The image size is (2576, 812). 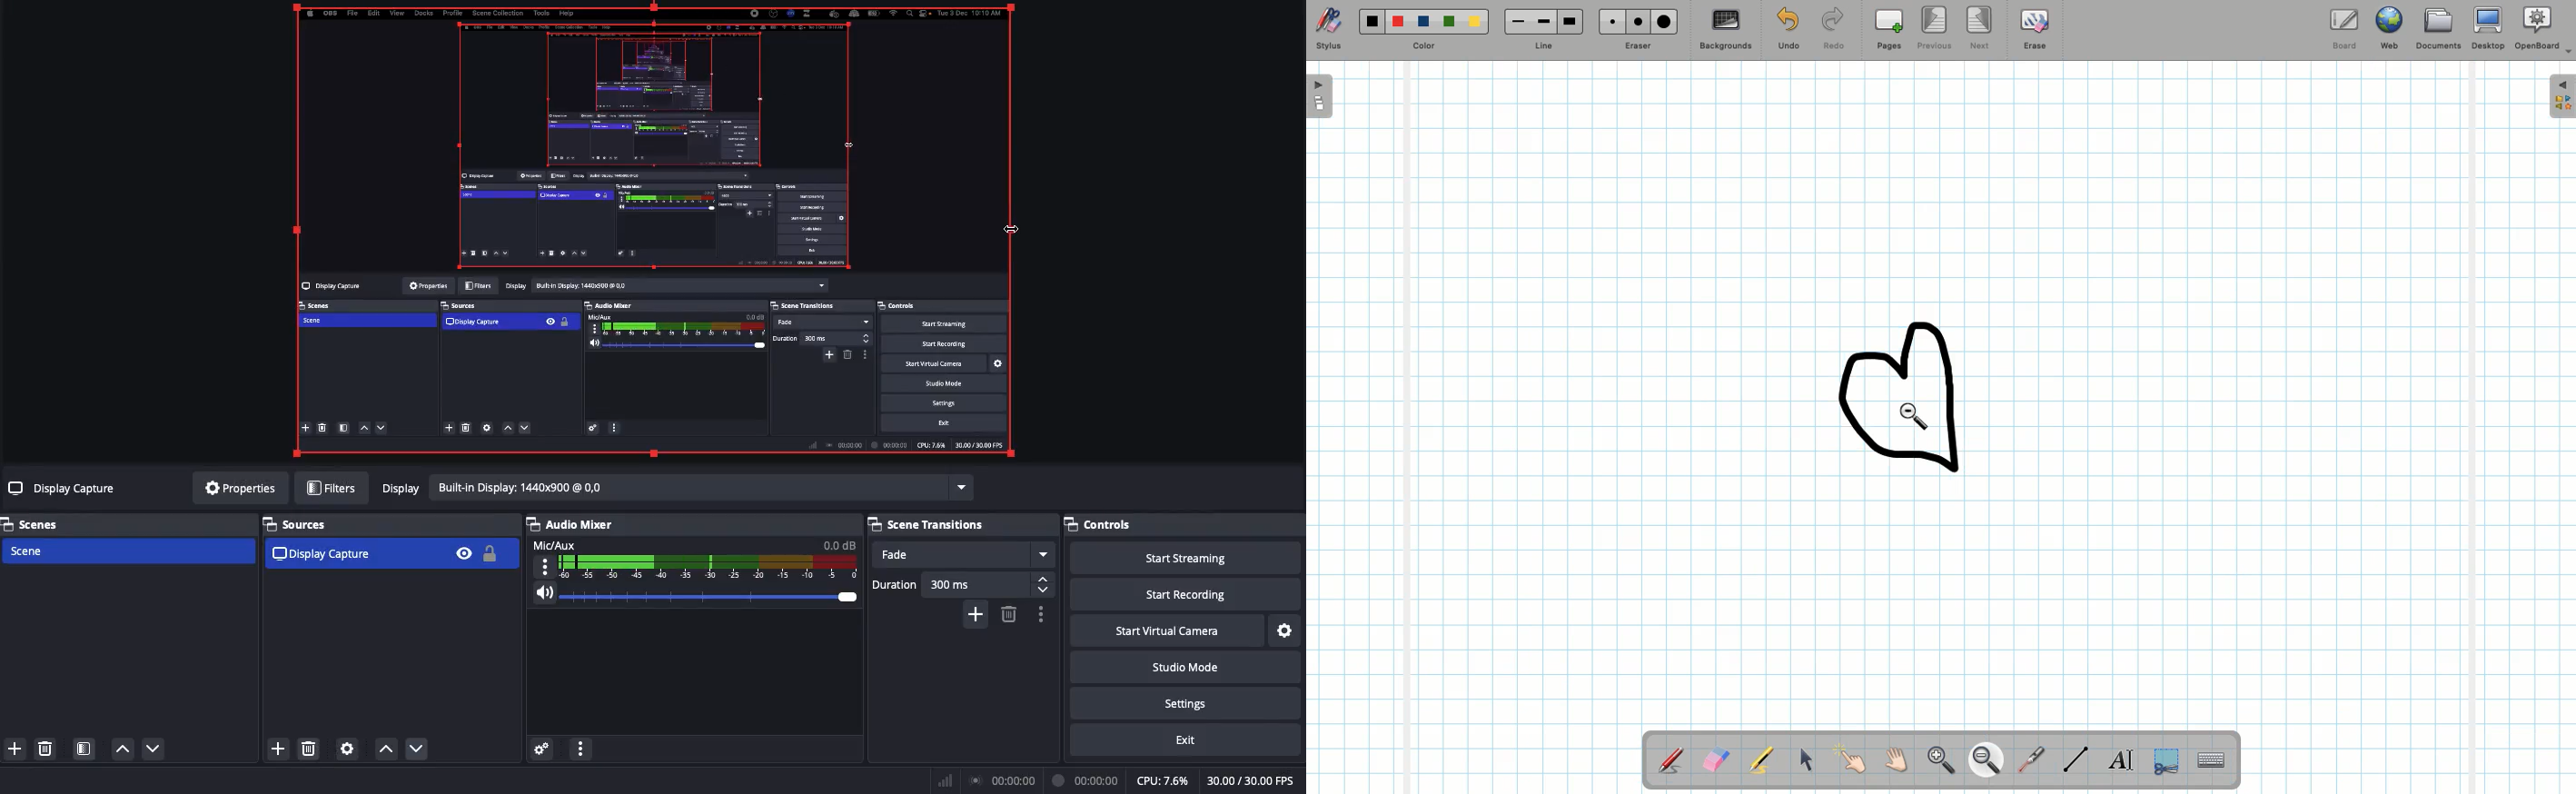 I want to click on Controls, so click(x=1184, y=524).